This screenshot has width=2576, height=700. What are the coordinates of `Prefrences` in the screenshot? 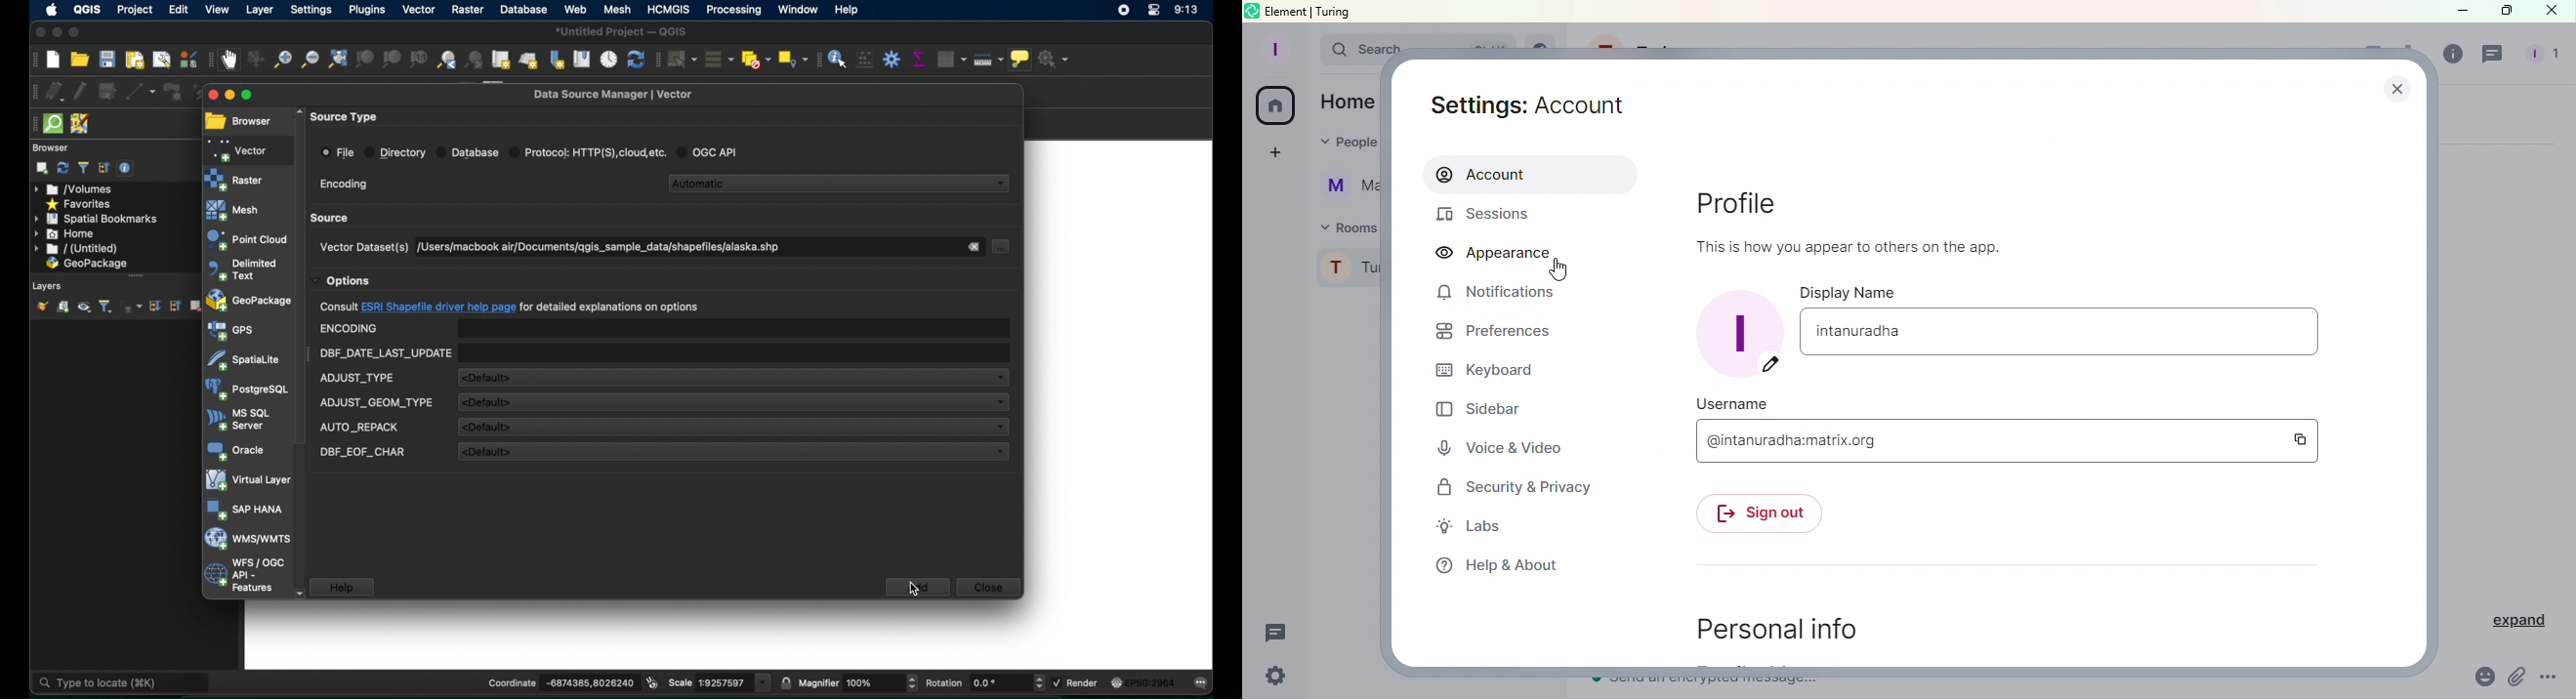 It's located at (1490, 332).